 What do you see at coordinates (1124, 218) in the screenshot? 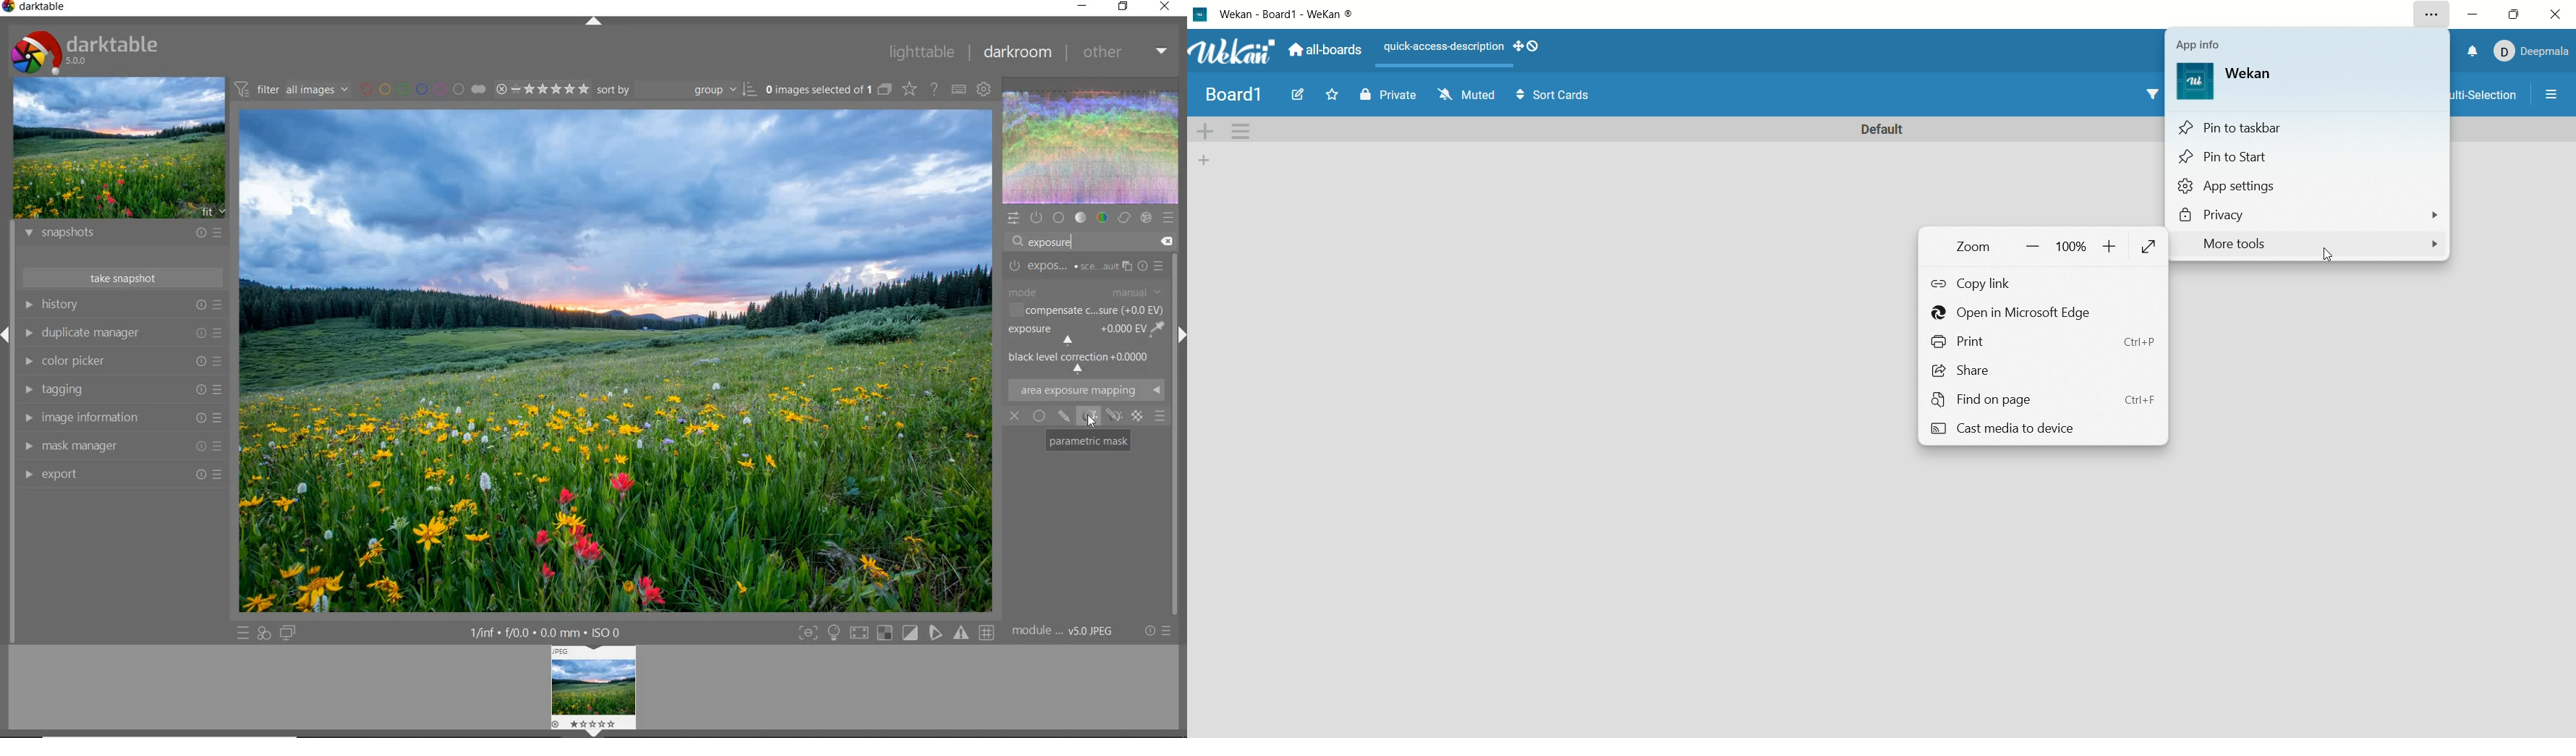
I see `correct` at bounding box center [1124, 218].